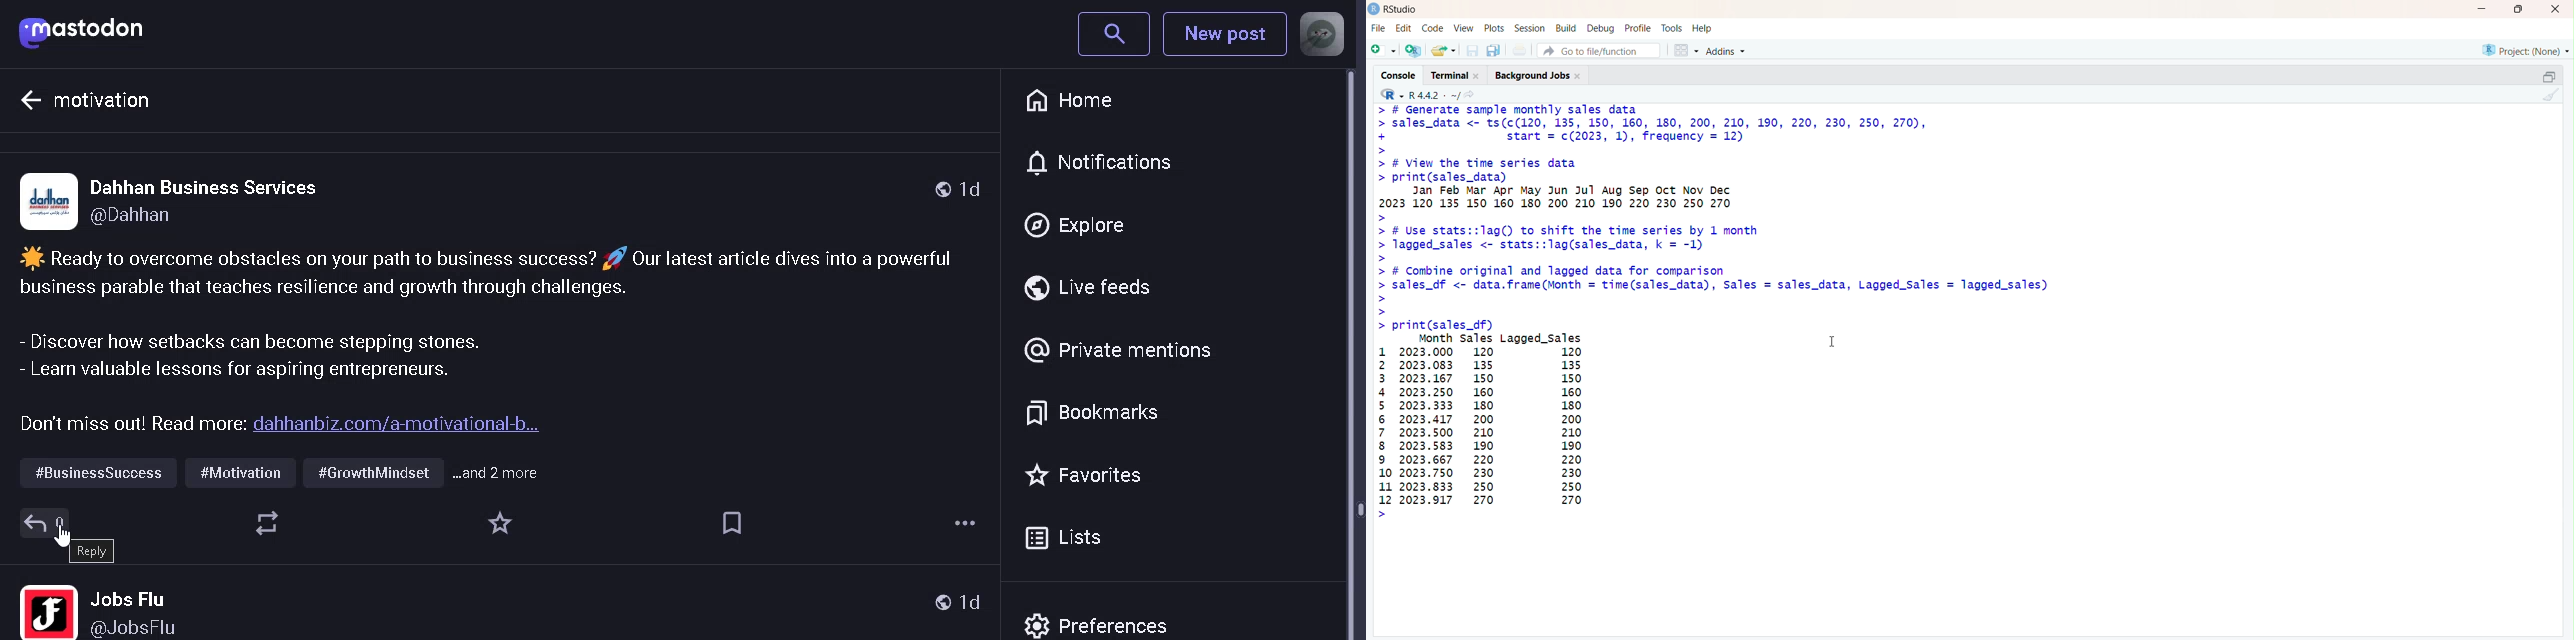 This screenshot has height=644, width=2576. Describe the element at coordinates (1433, 29) in the screenshot. I see `code` at that location.